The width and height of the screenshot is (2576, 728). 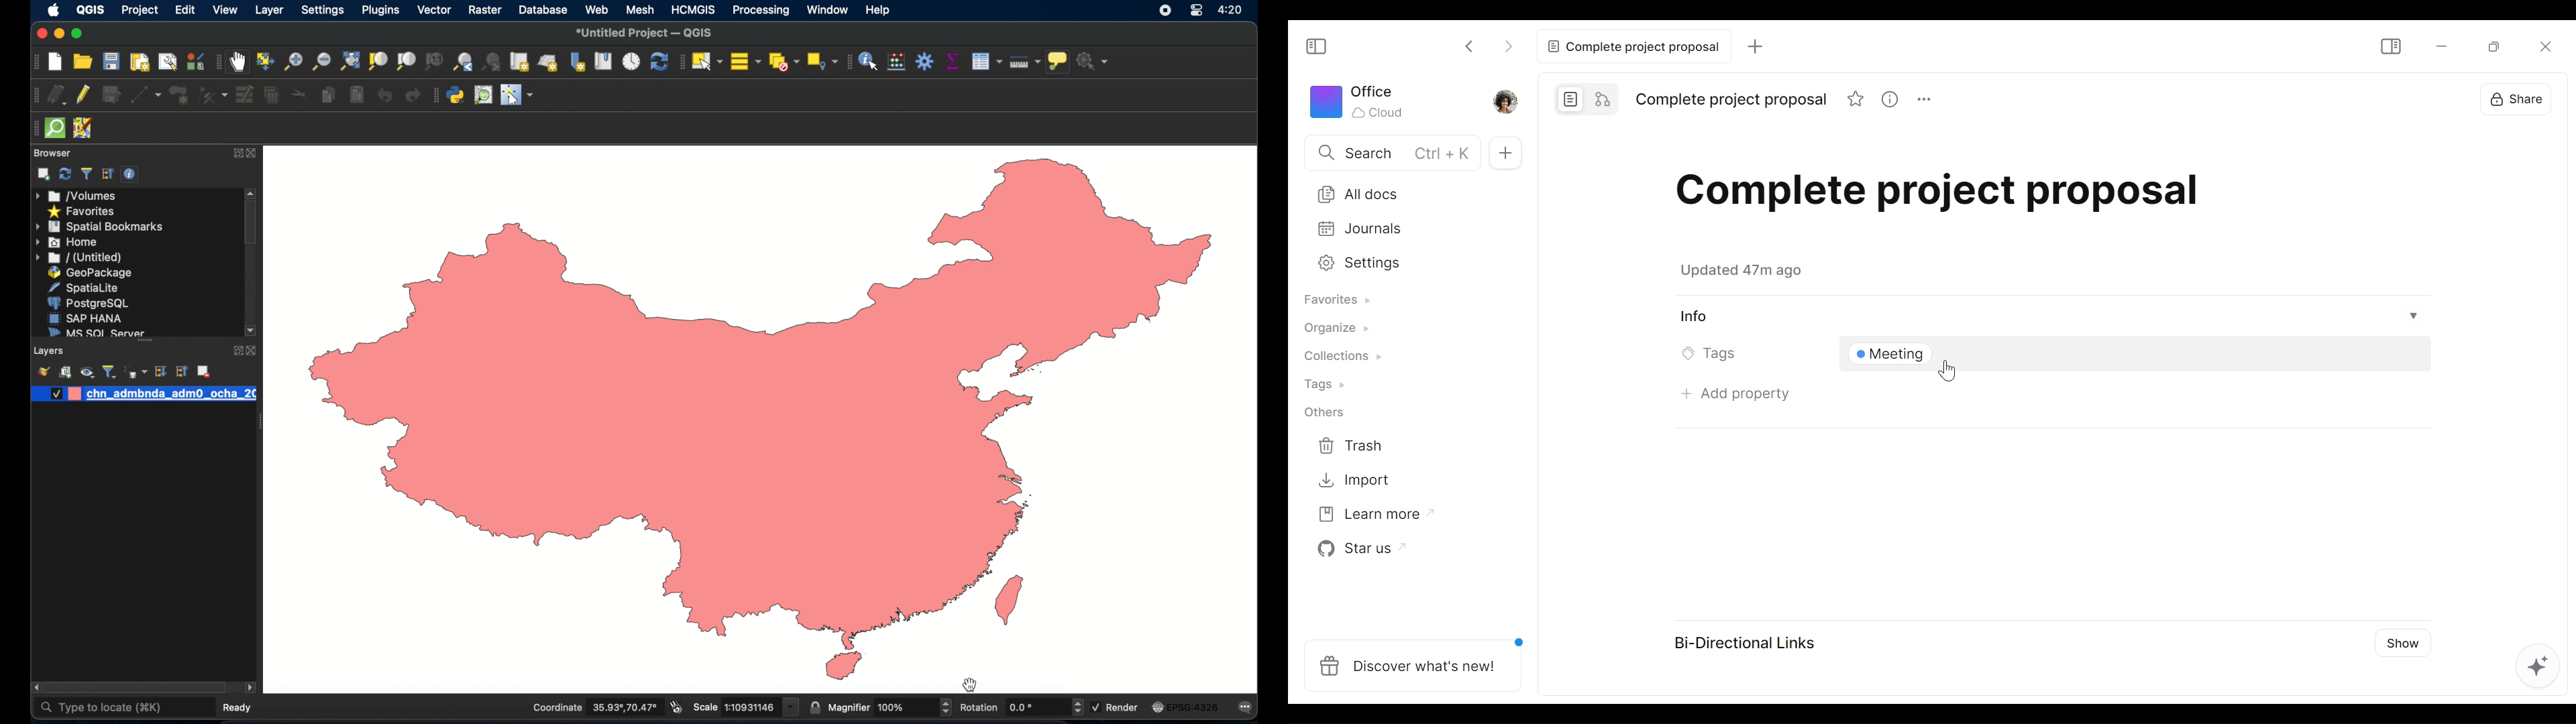 What do you see at coordinates (1403, 192) in the screenshot?
I see `All documents` at bounding box center [1403, 192].